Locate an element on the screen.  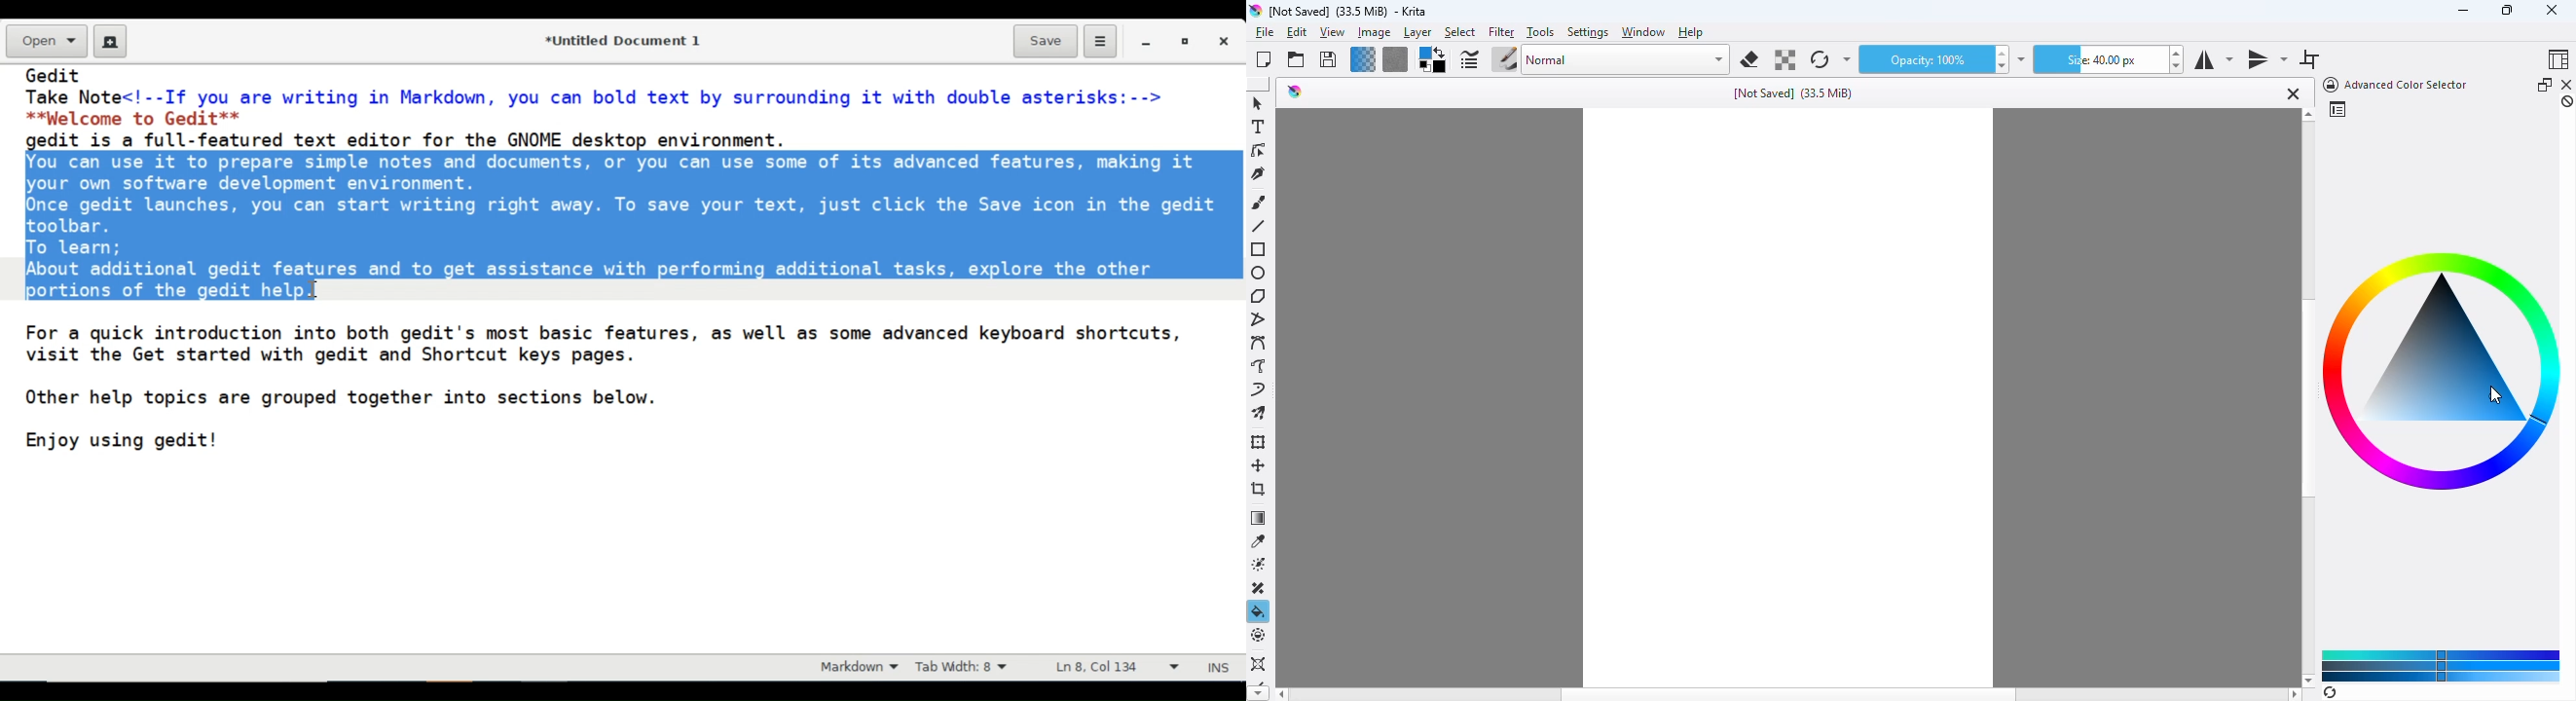
draw a gradient is located at coordinates (1259, 517).